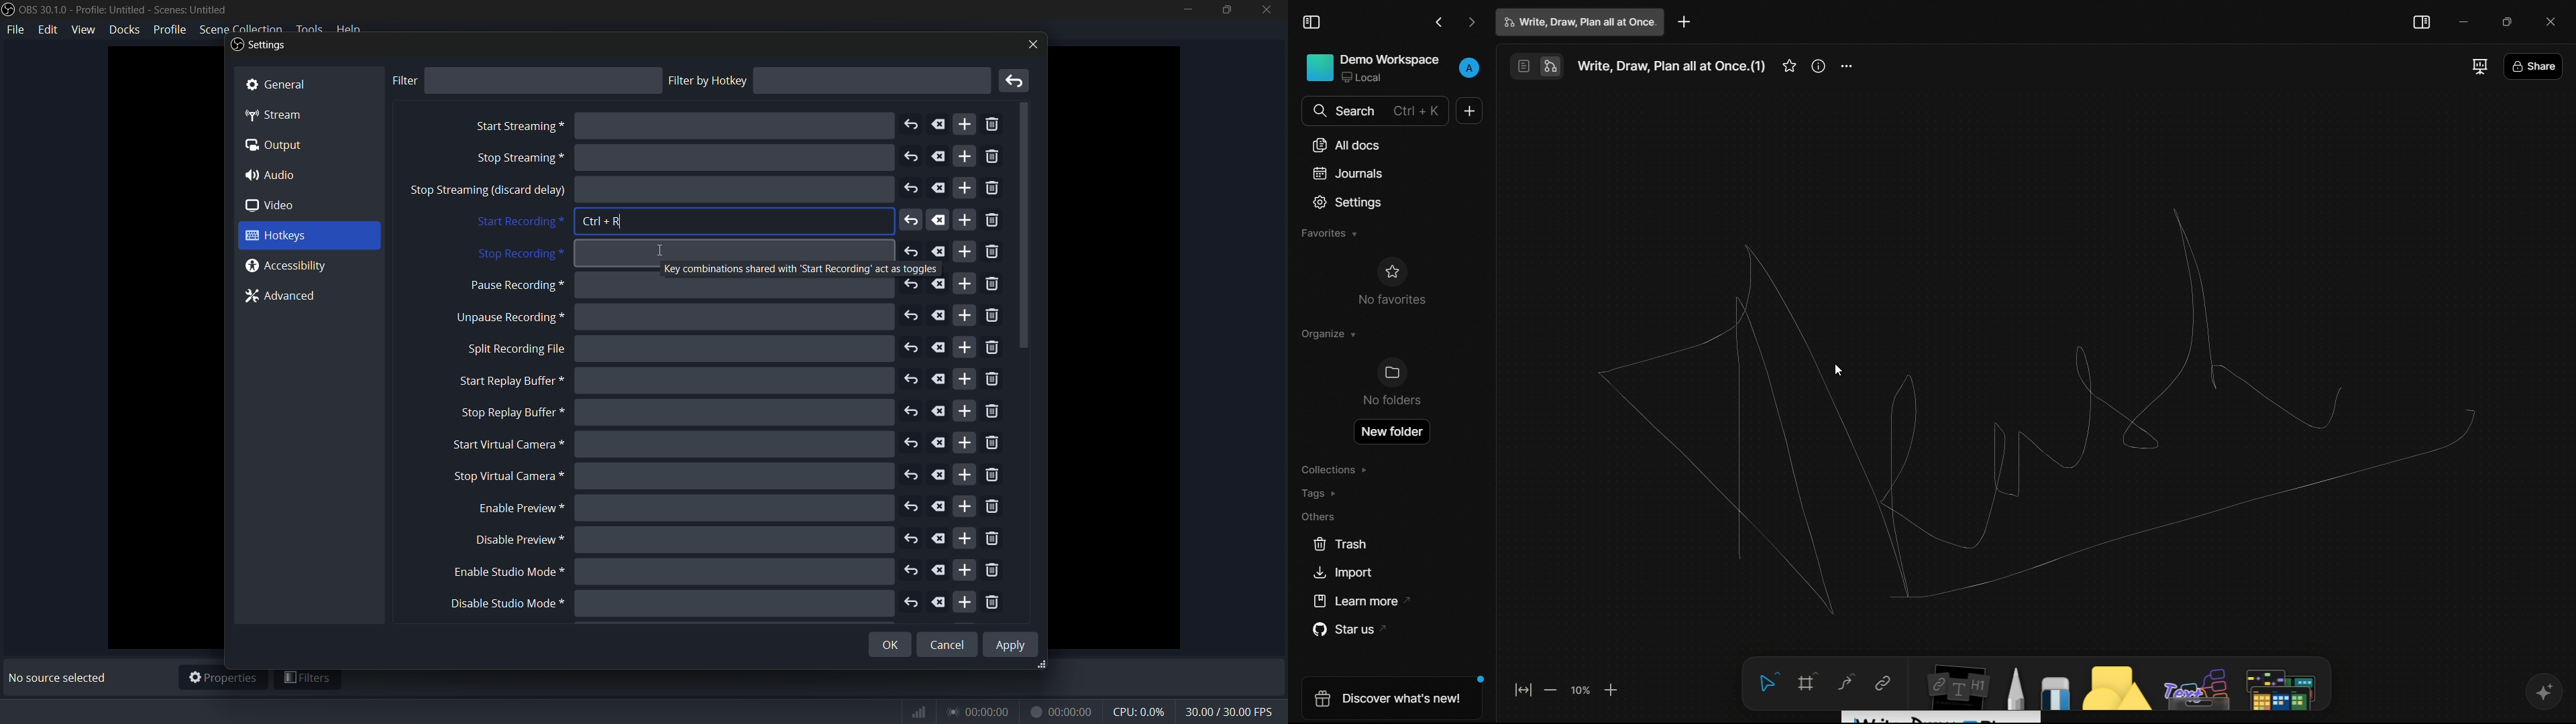  I want to click on & General, so click(289, 82).